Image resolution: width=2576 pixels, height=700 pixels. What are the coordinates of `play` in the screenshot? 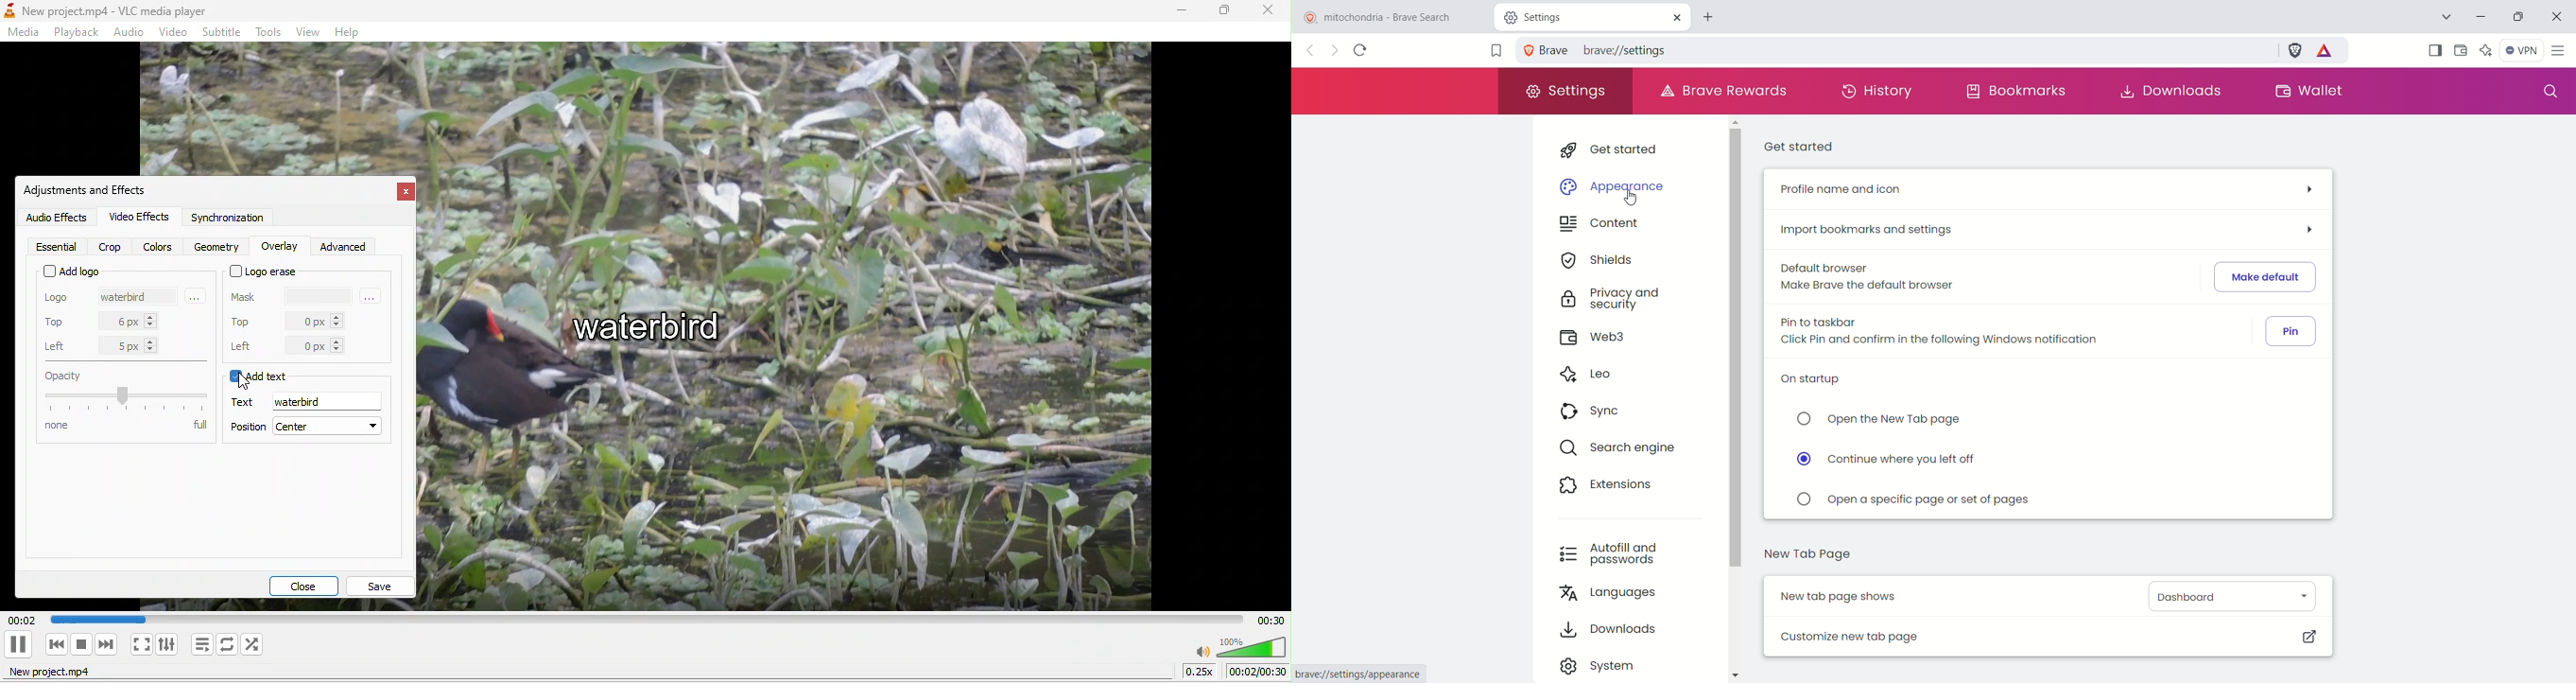 It's located at (17, 644).